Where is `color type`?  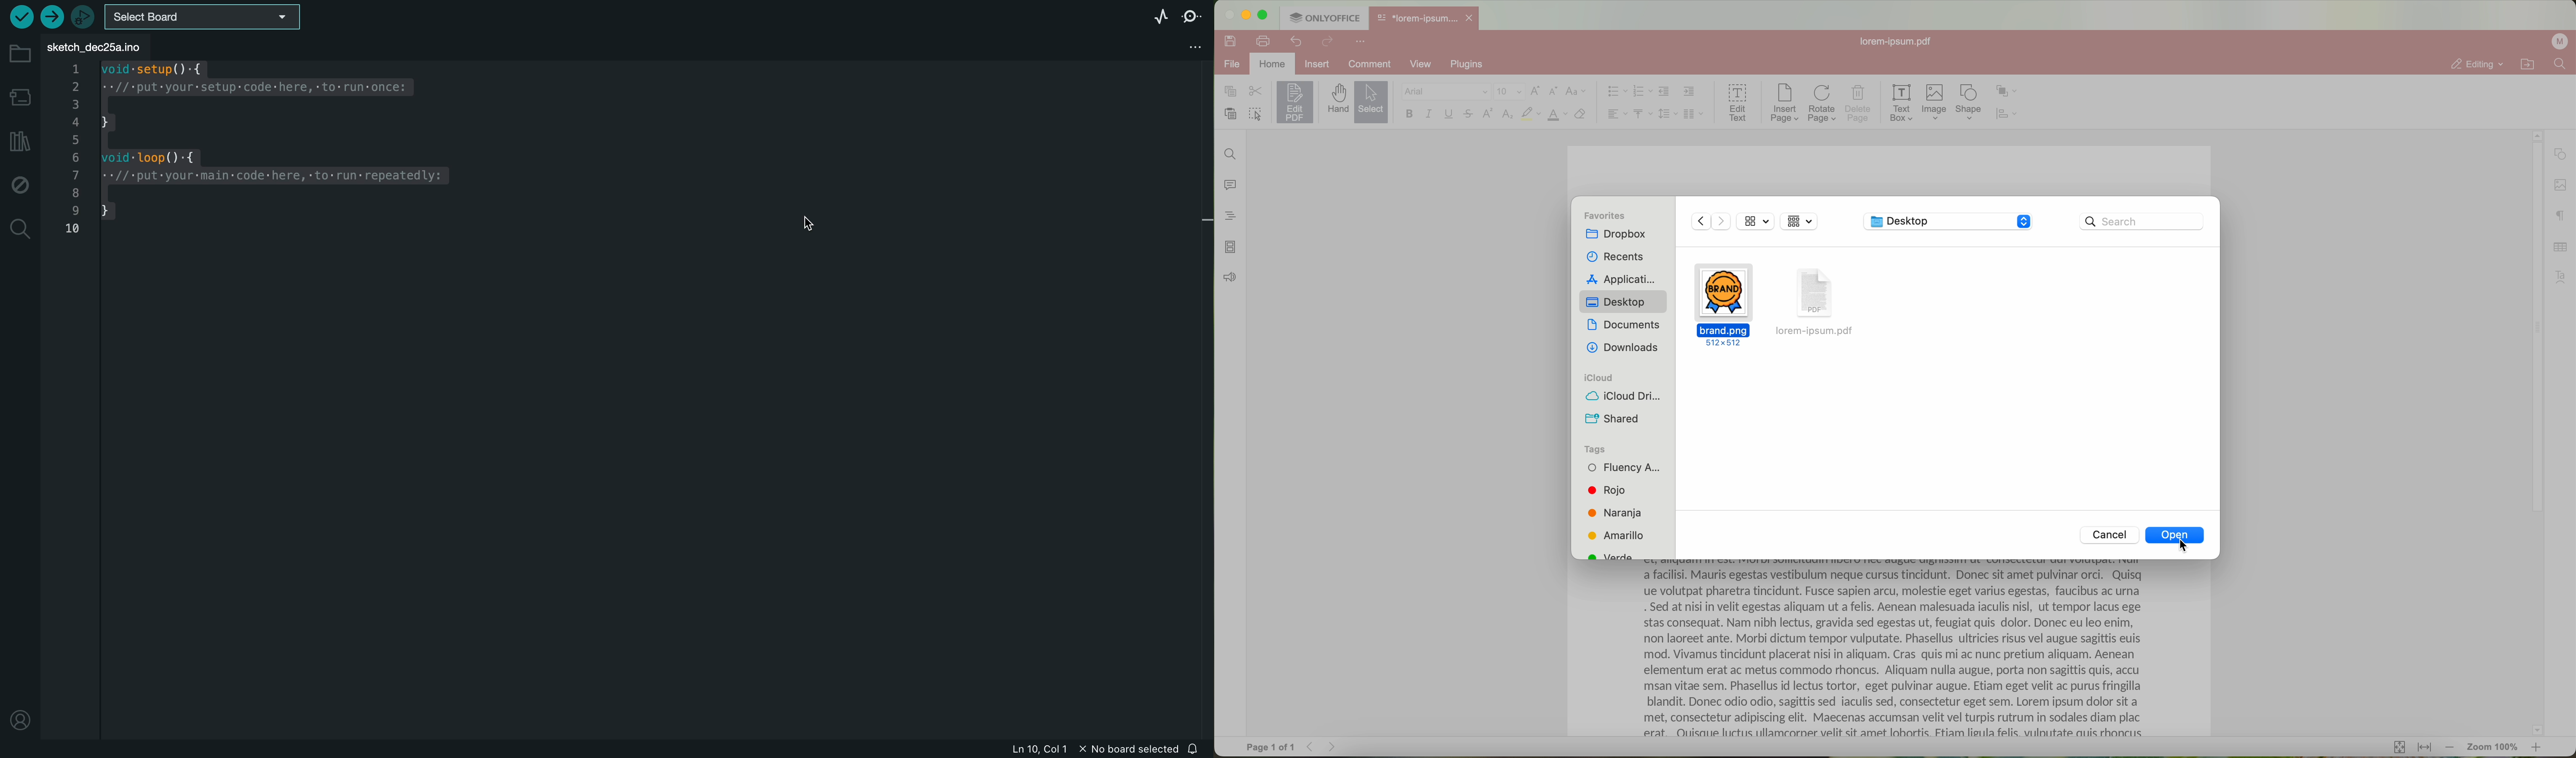
color type is located at coordinates (1558, 115).